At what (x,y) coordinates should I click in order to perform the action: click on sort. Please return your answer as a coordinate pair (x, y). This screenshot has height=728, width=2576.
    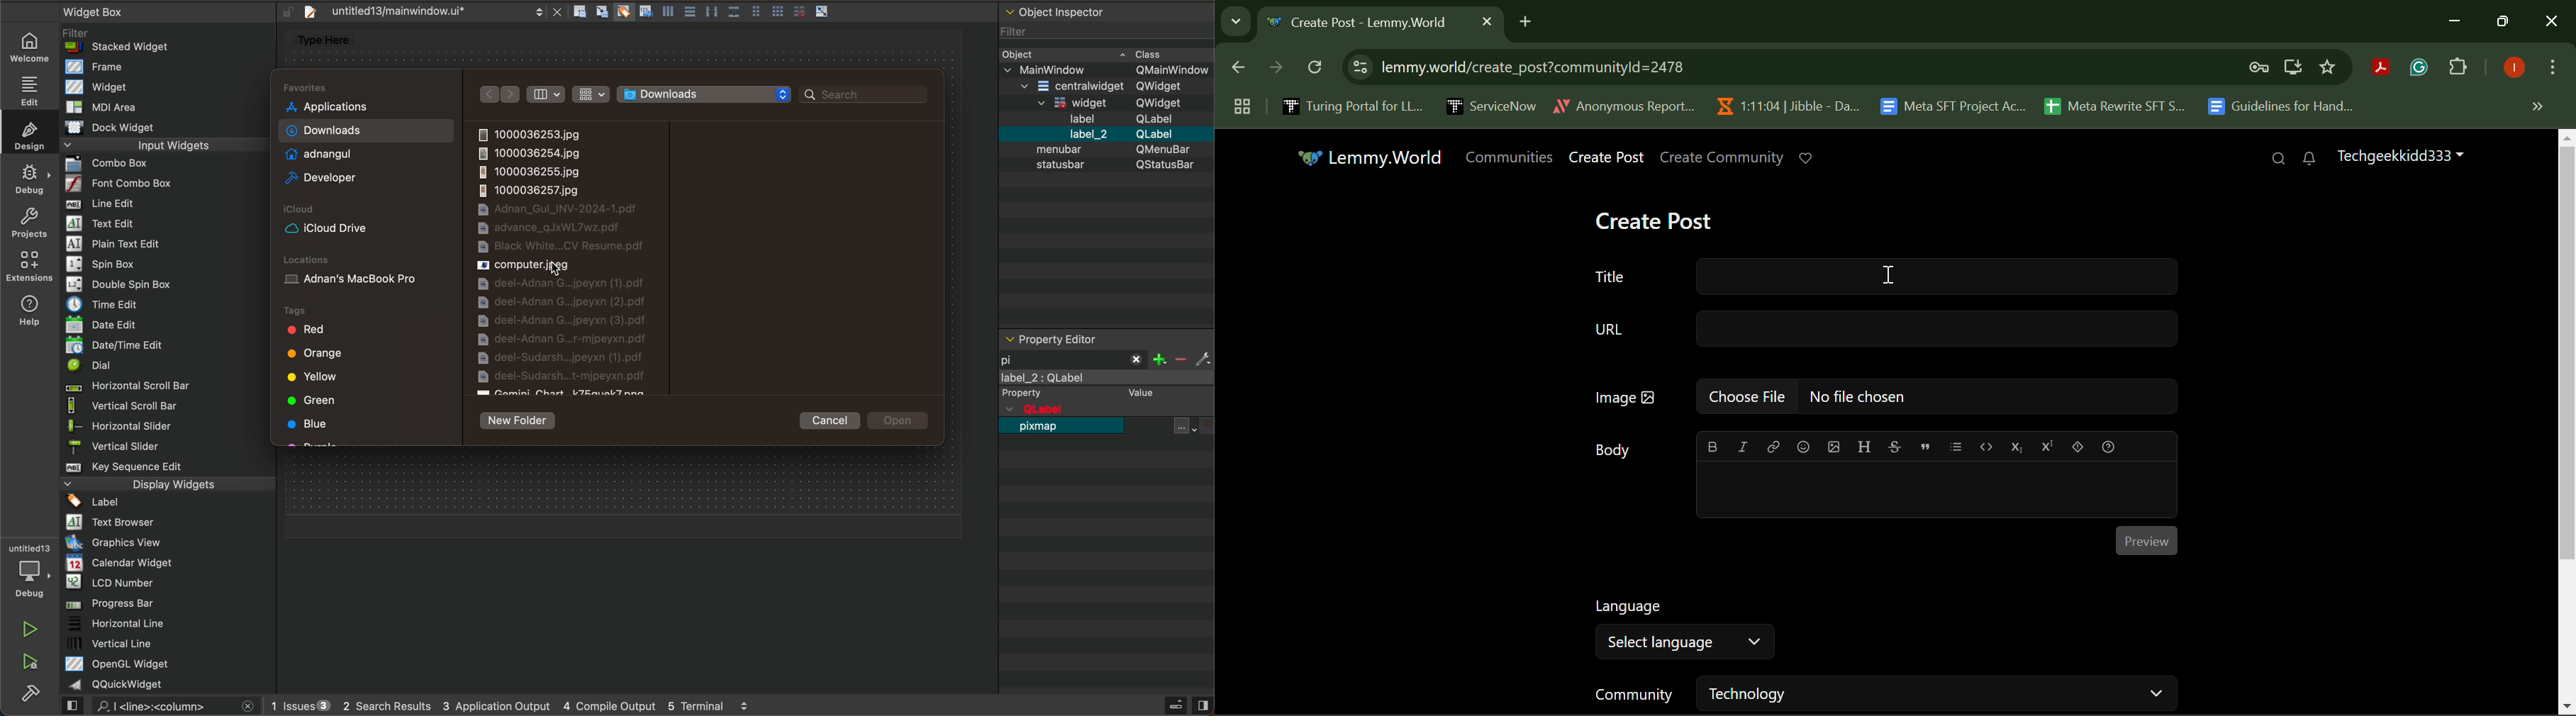
    Looking at the image, I should click on (548, 94).